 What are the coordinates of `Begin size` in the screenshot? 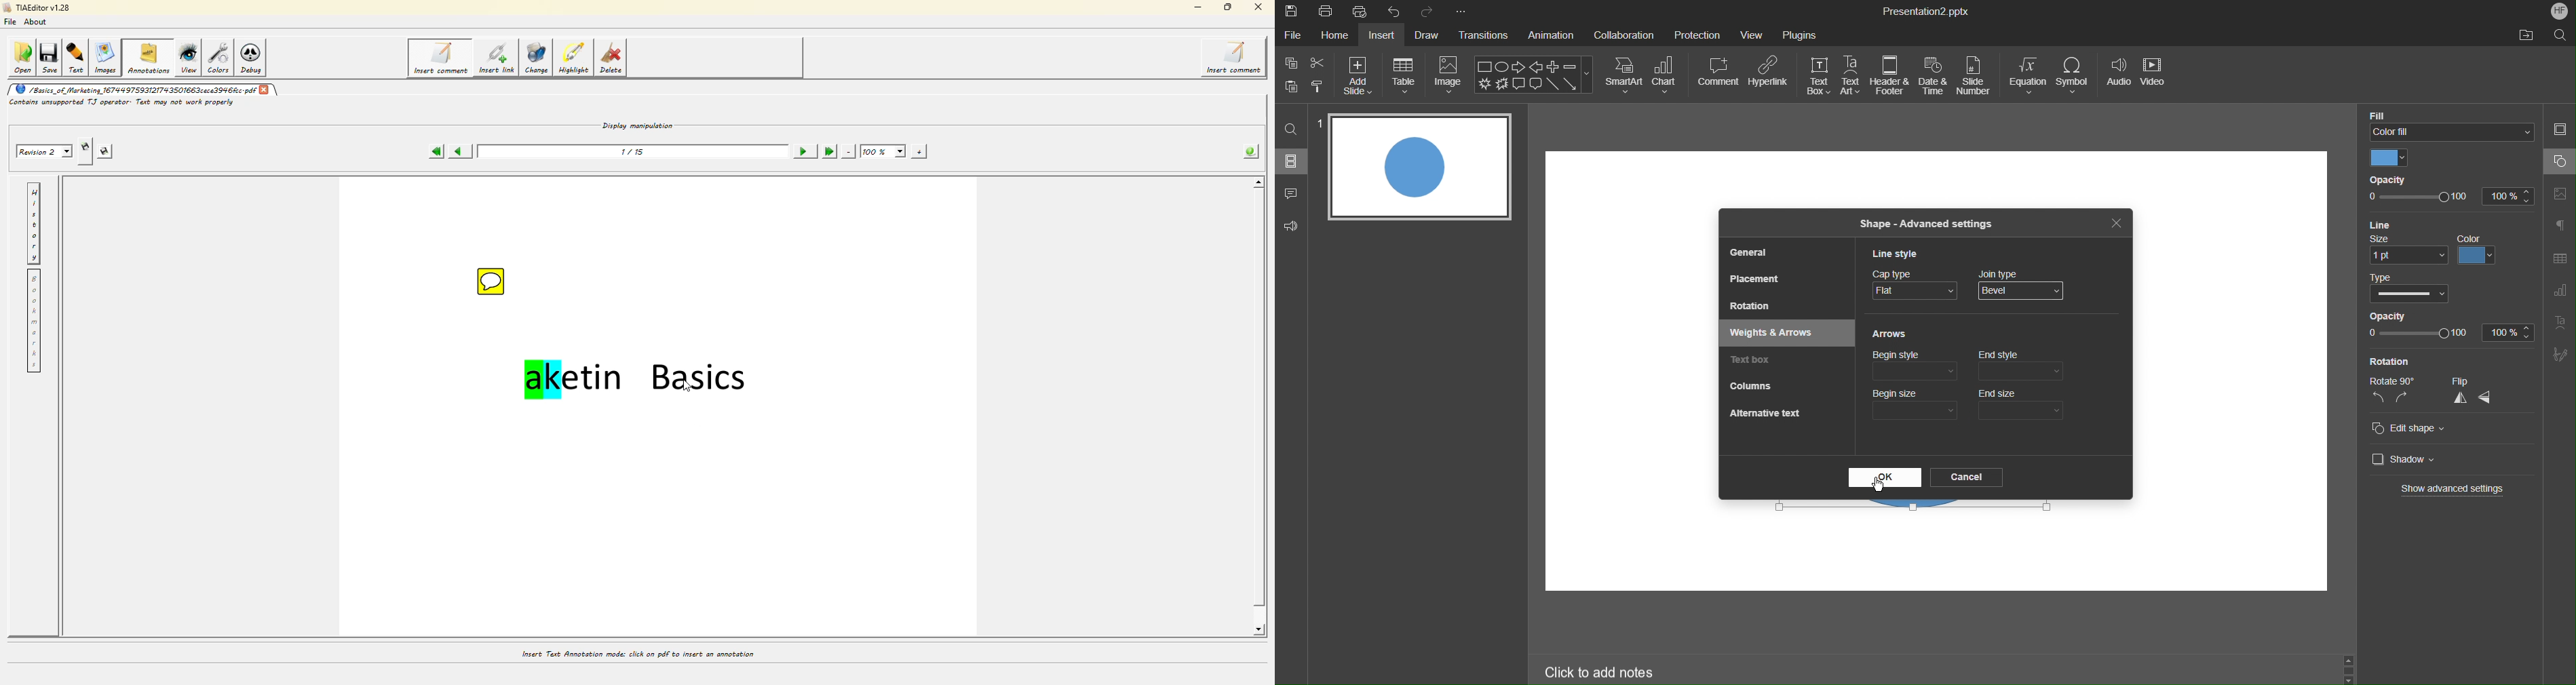 It's located at (1915, 404).